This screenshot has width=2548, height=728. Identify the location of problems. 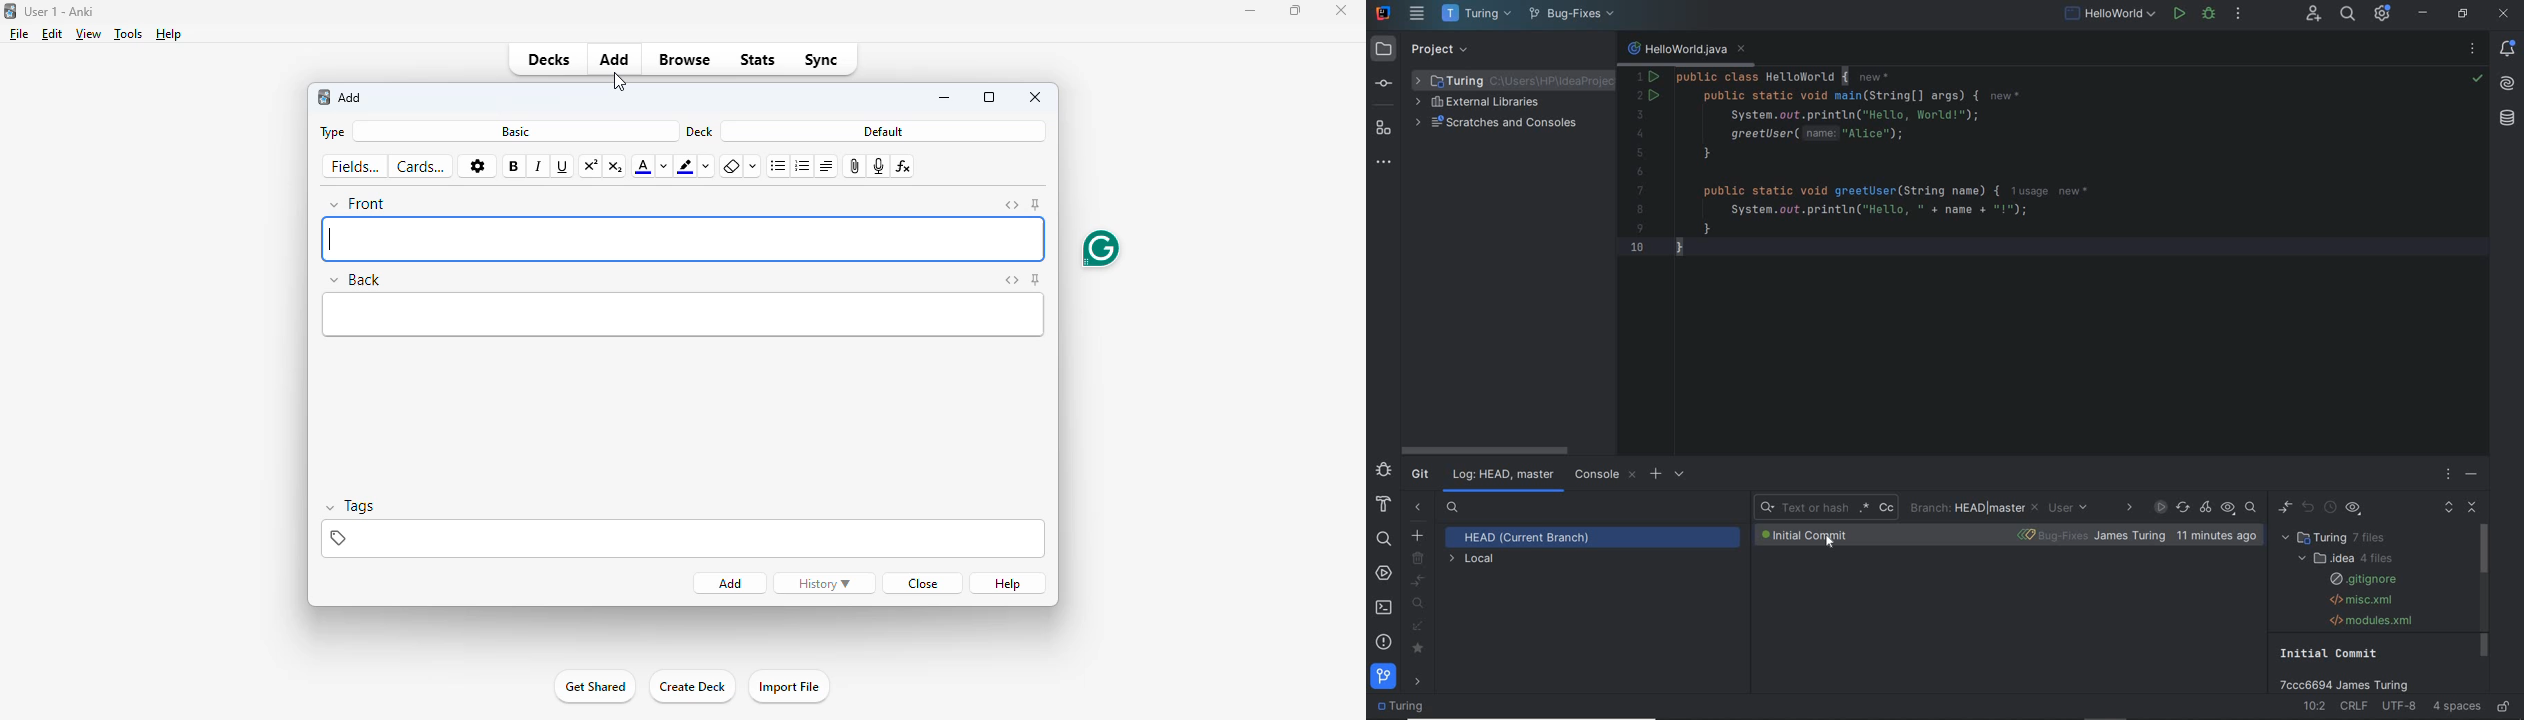
(1385, 641).